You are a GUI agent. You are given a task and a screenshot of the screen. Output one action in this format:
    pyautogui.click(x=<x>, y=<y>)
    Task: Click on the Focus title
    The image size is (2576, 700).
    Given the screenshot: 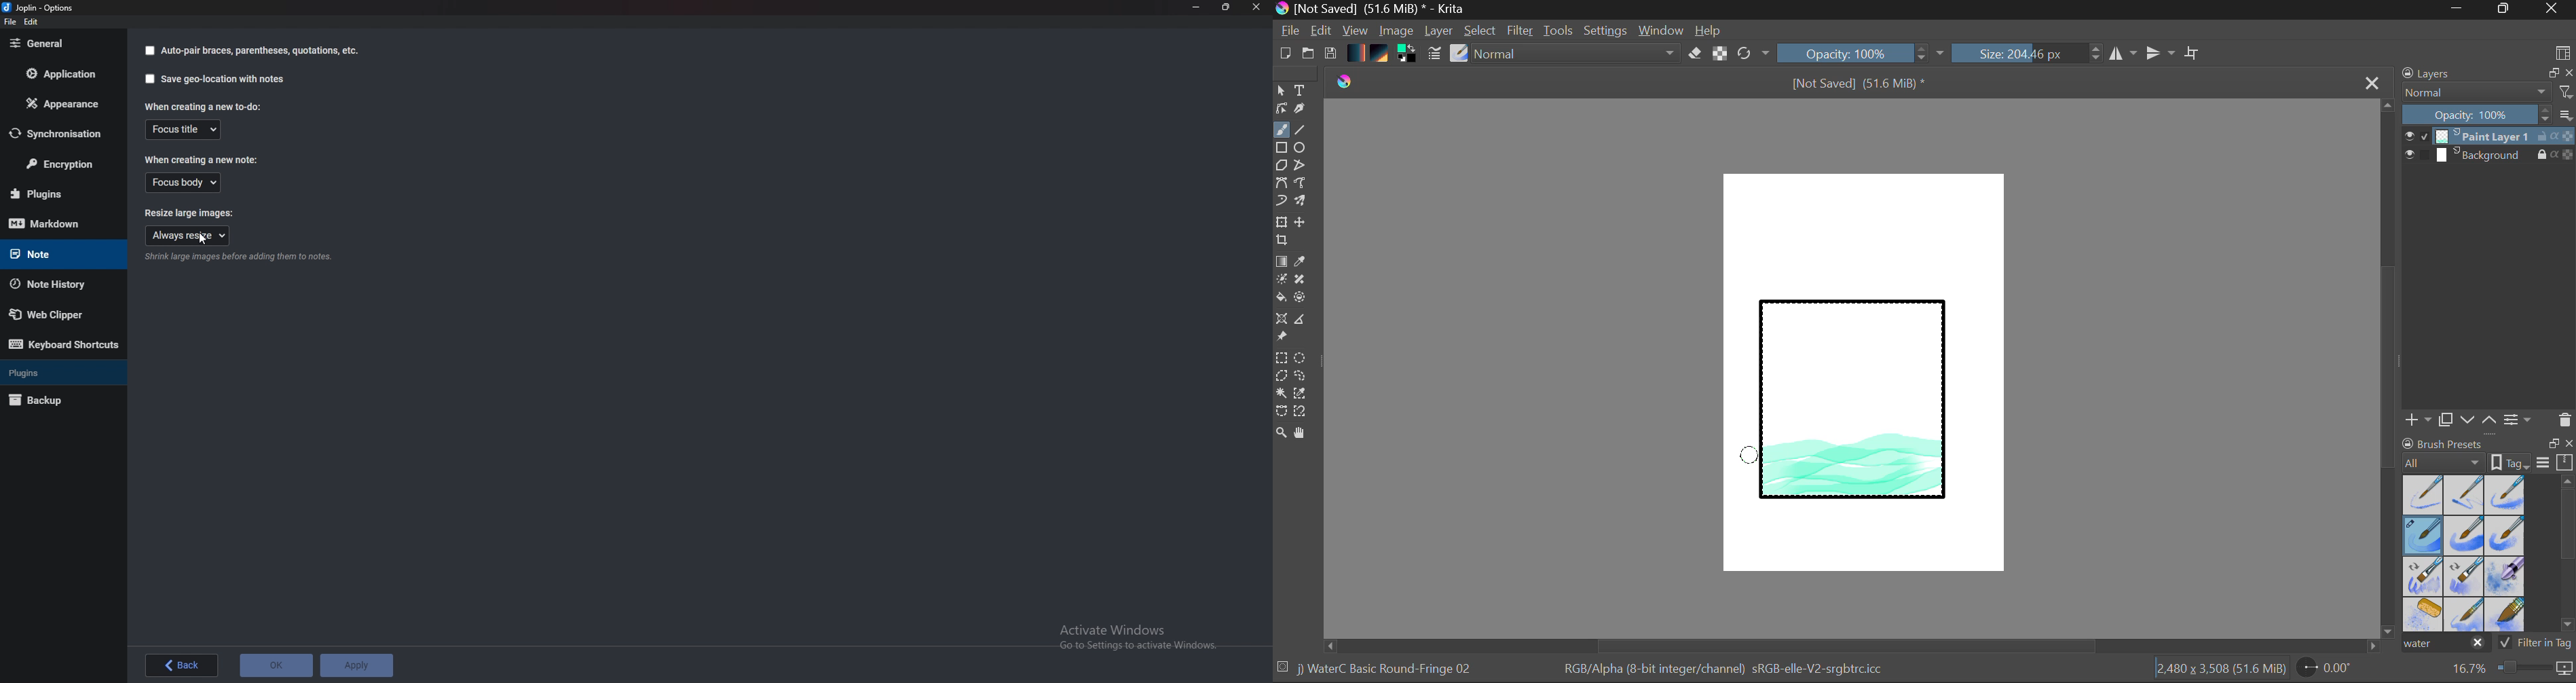 What is the action you would take?
    pyautogui.click(x=186, y=129)
    